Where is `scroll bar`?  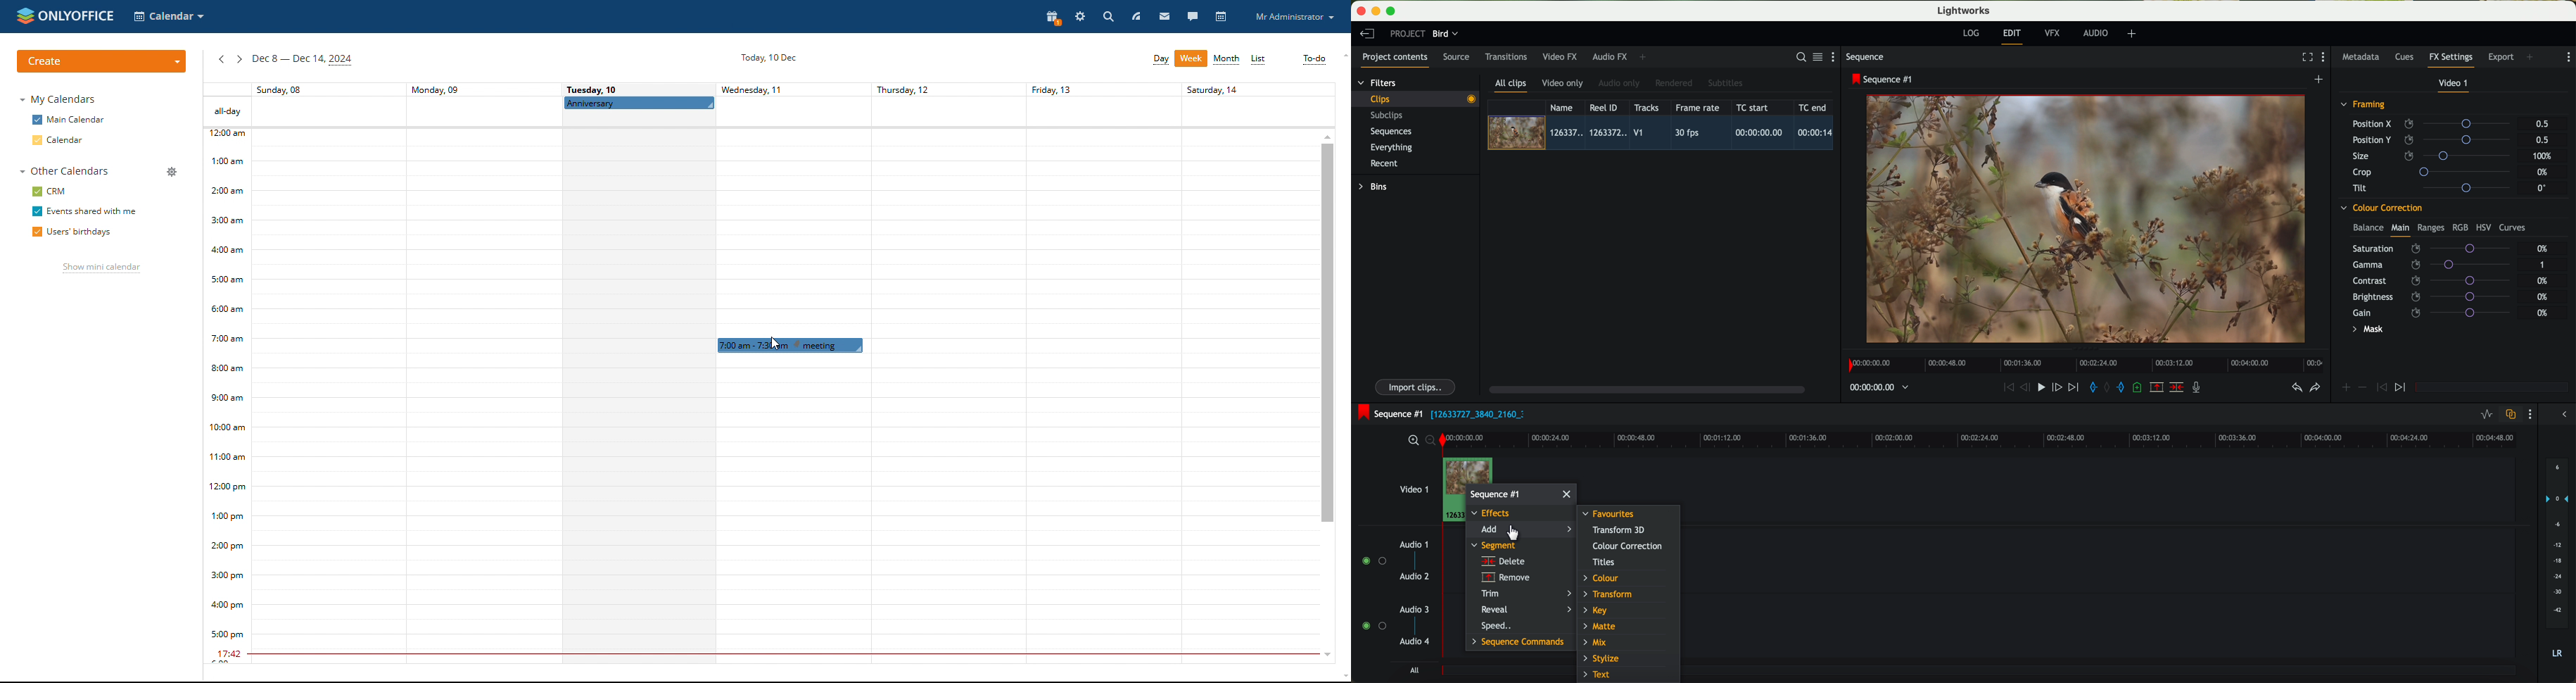
scroll bar is located at coordinates (1646, 389).